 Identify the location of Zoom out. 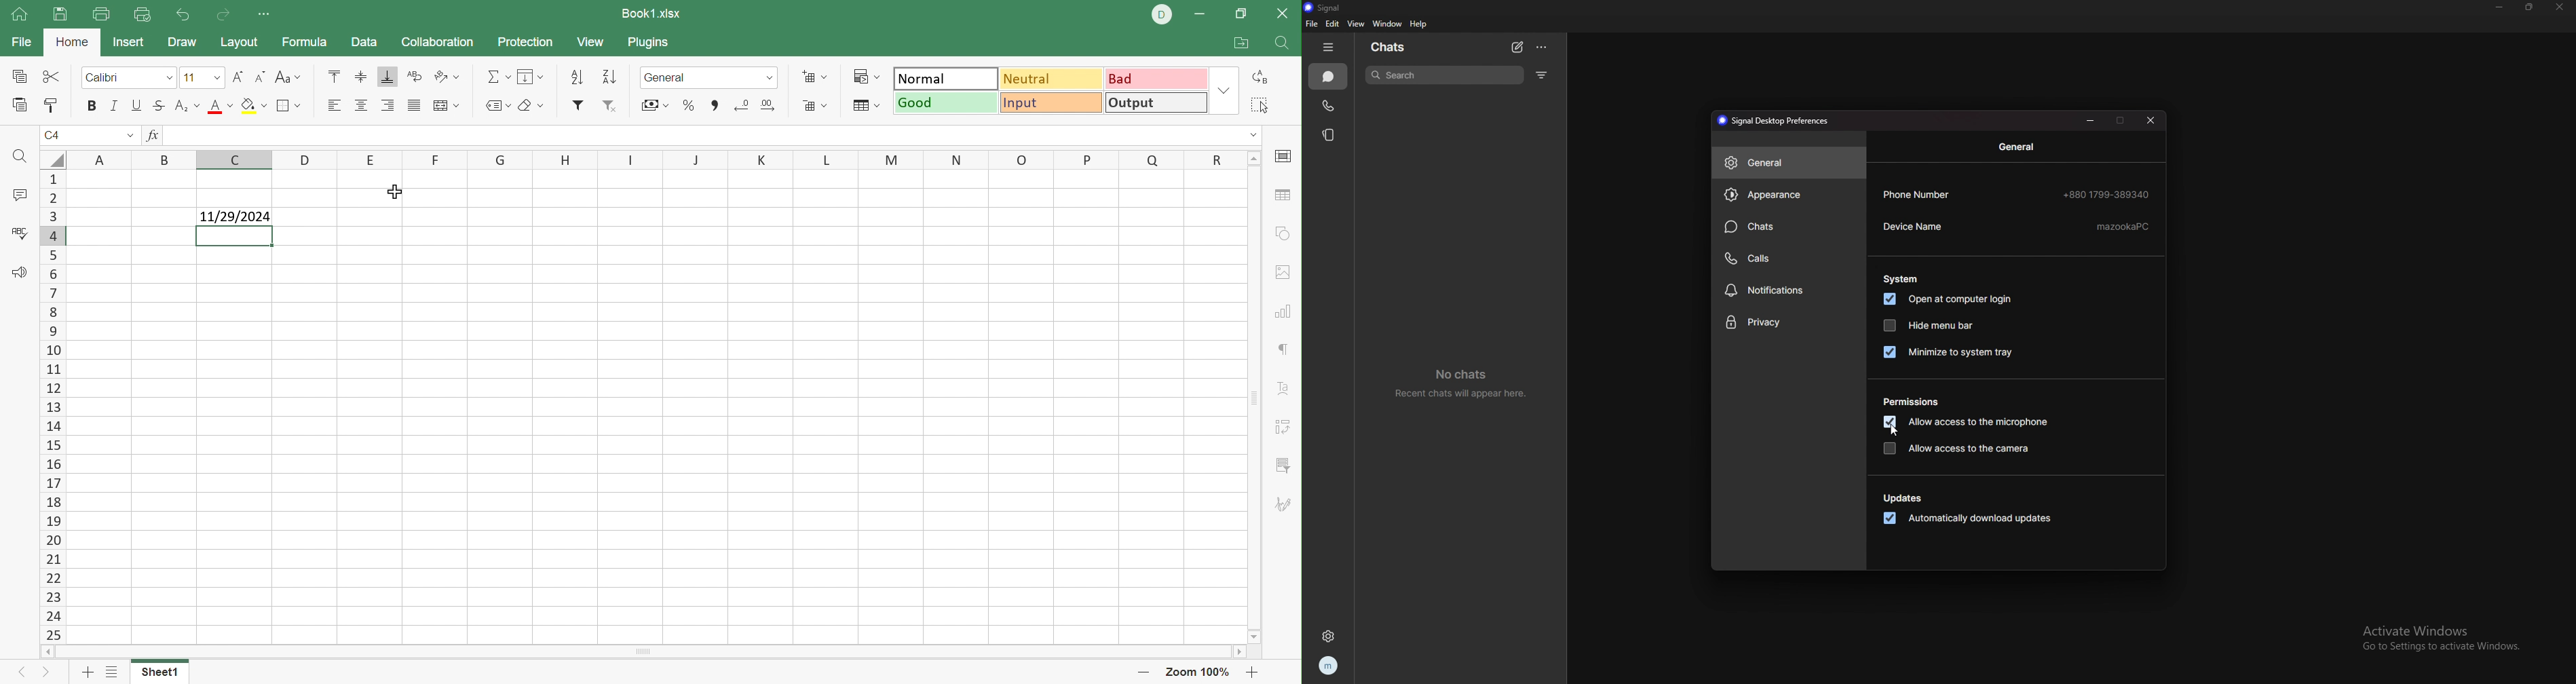
(1141, 672).